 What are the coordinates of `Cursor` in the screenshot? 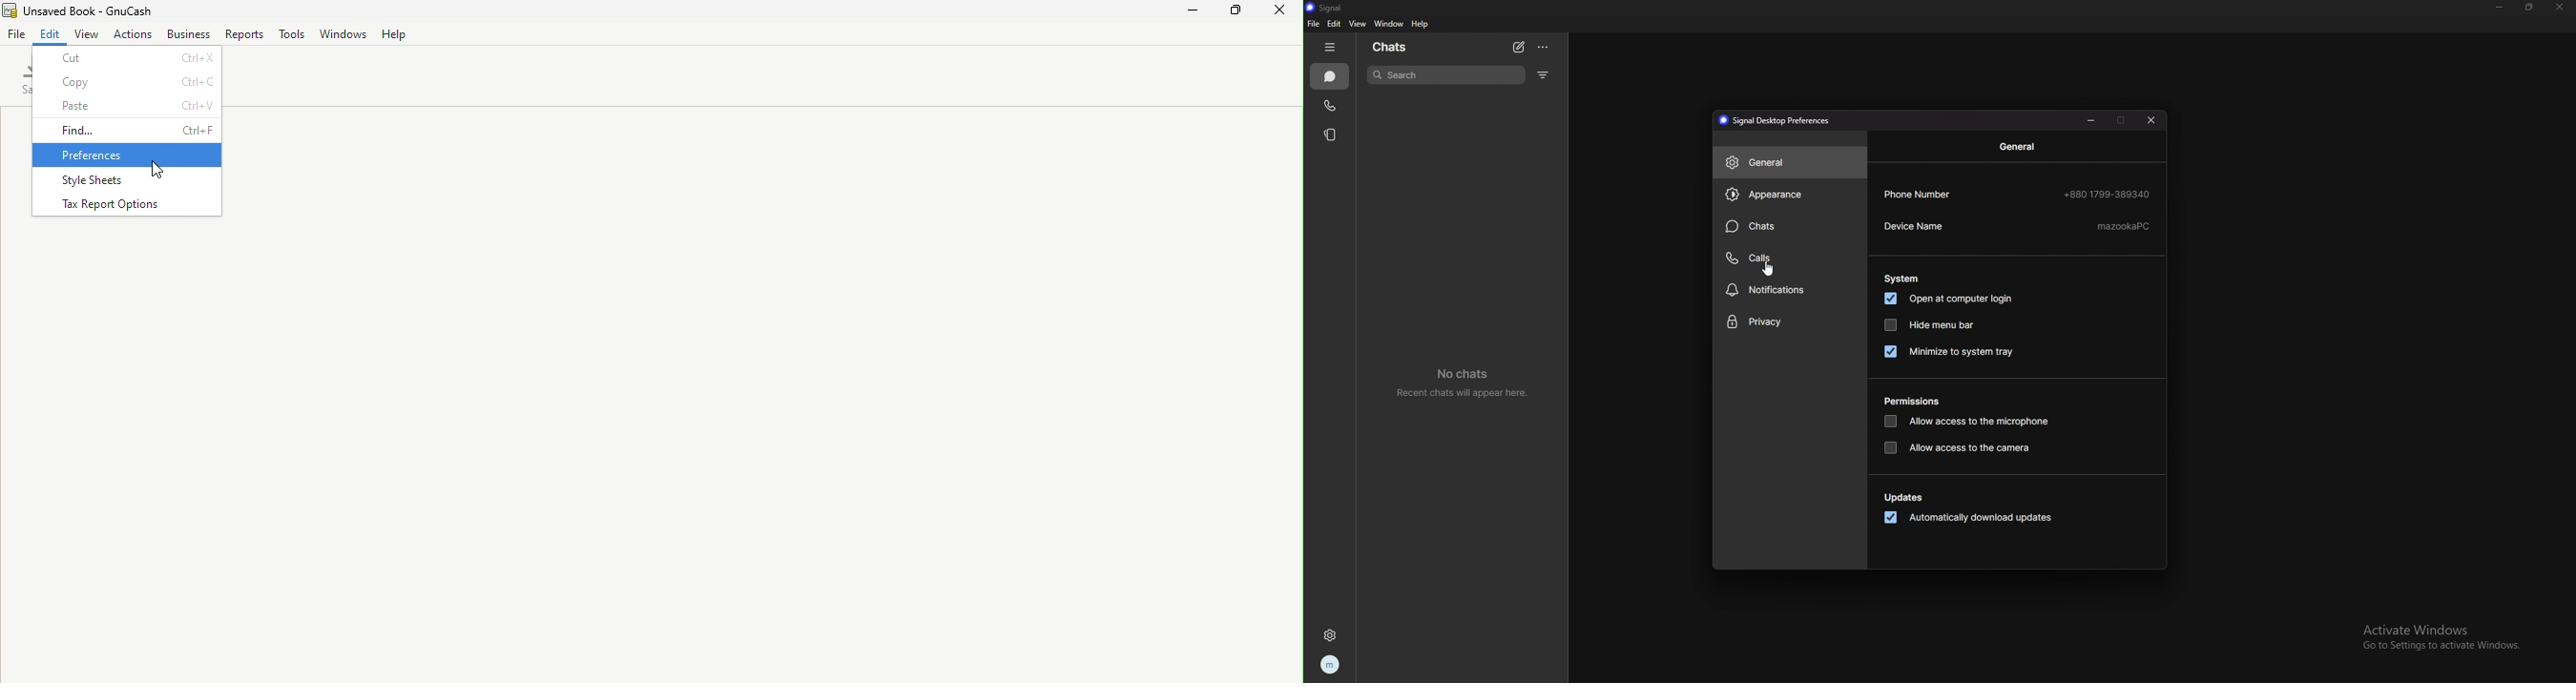 It's located at (156, 170).